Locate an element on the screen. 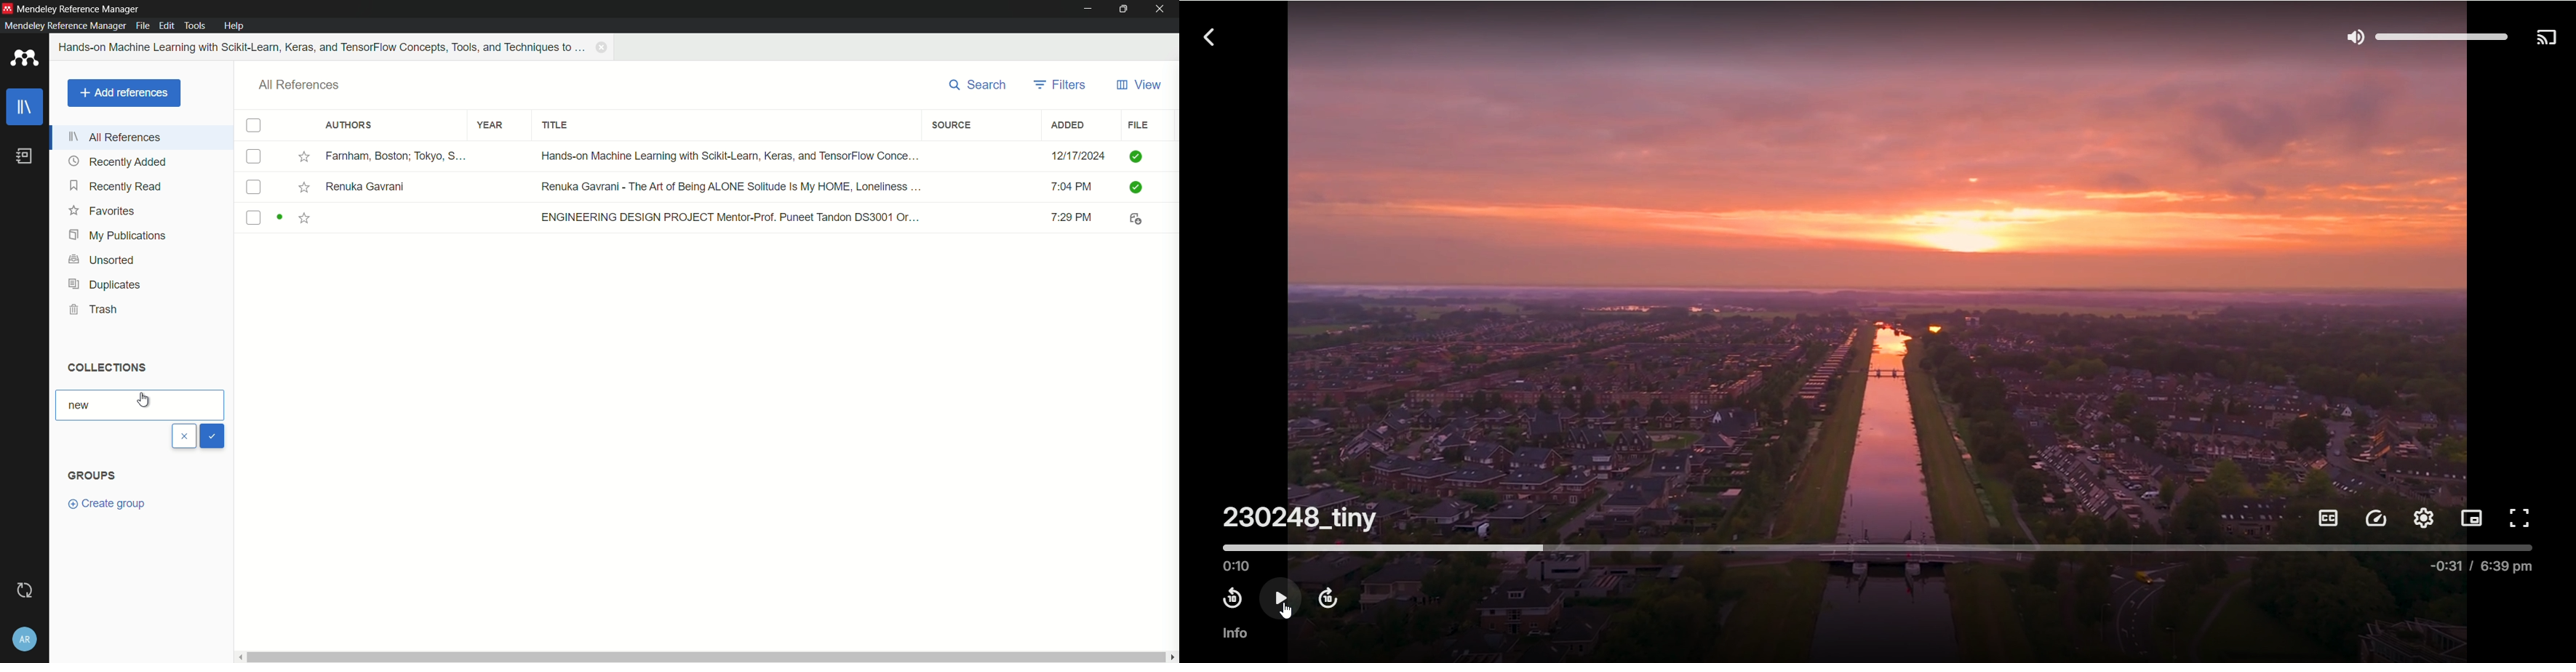  cursor is located at coordinates (146, 401).